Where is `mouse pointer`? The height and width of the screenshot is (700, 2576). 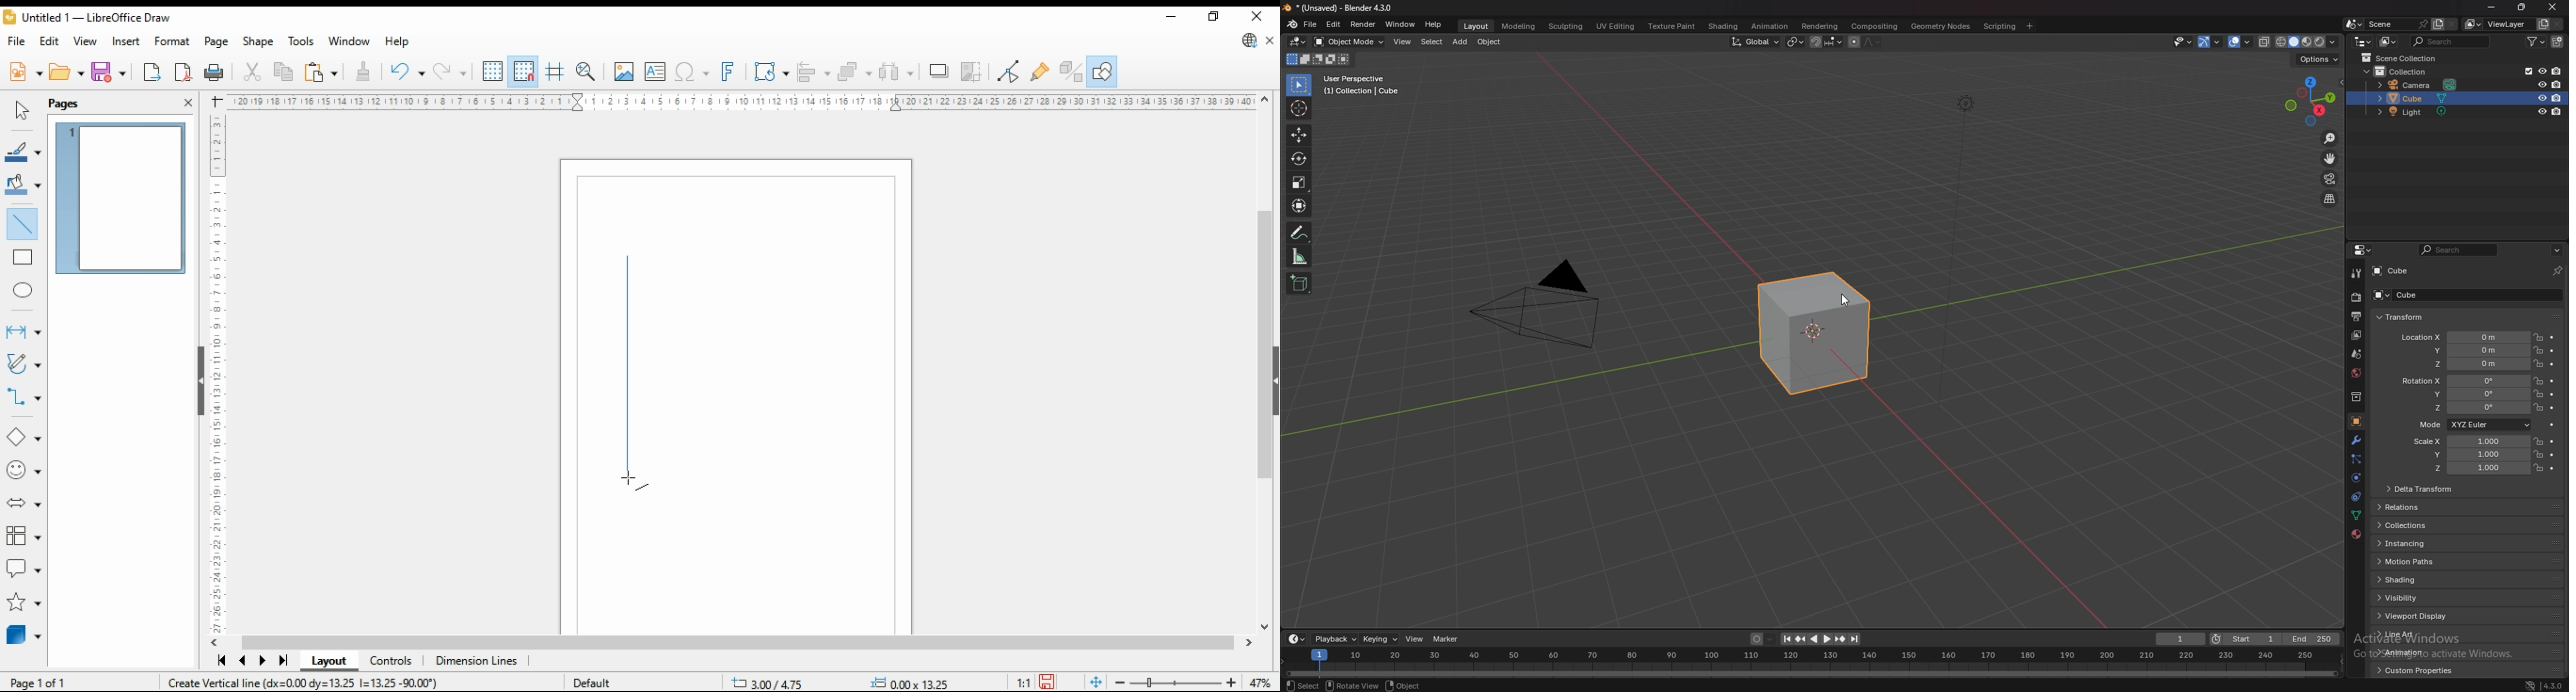 mouse pointer is located at coordinates (630, 480).